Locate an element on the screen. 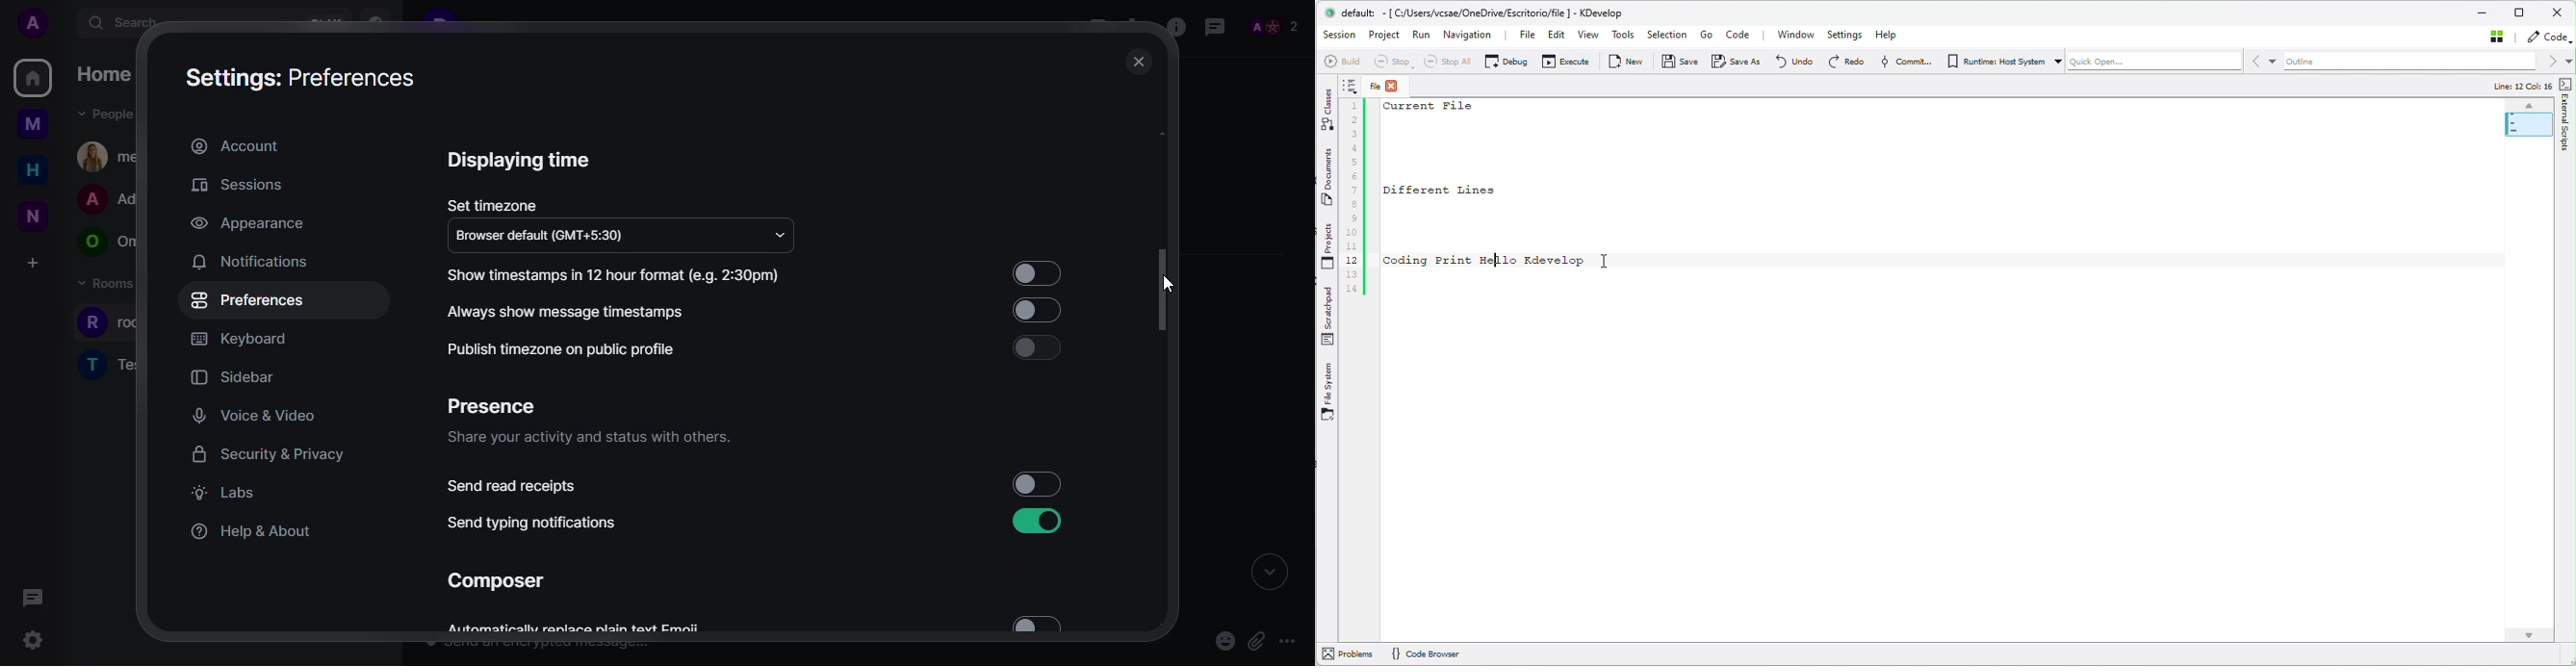 This screenshot has width=2576, height=672. people is located at coordinates (1273, 24).